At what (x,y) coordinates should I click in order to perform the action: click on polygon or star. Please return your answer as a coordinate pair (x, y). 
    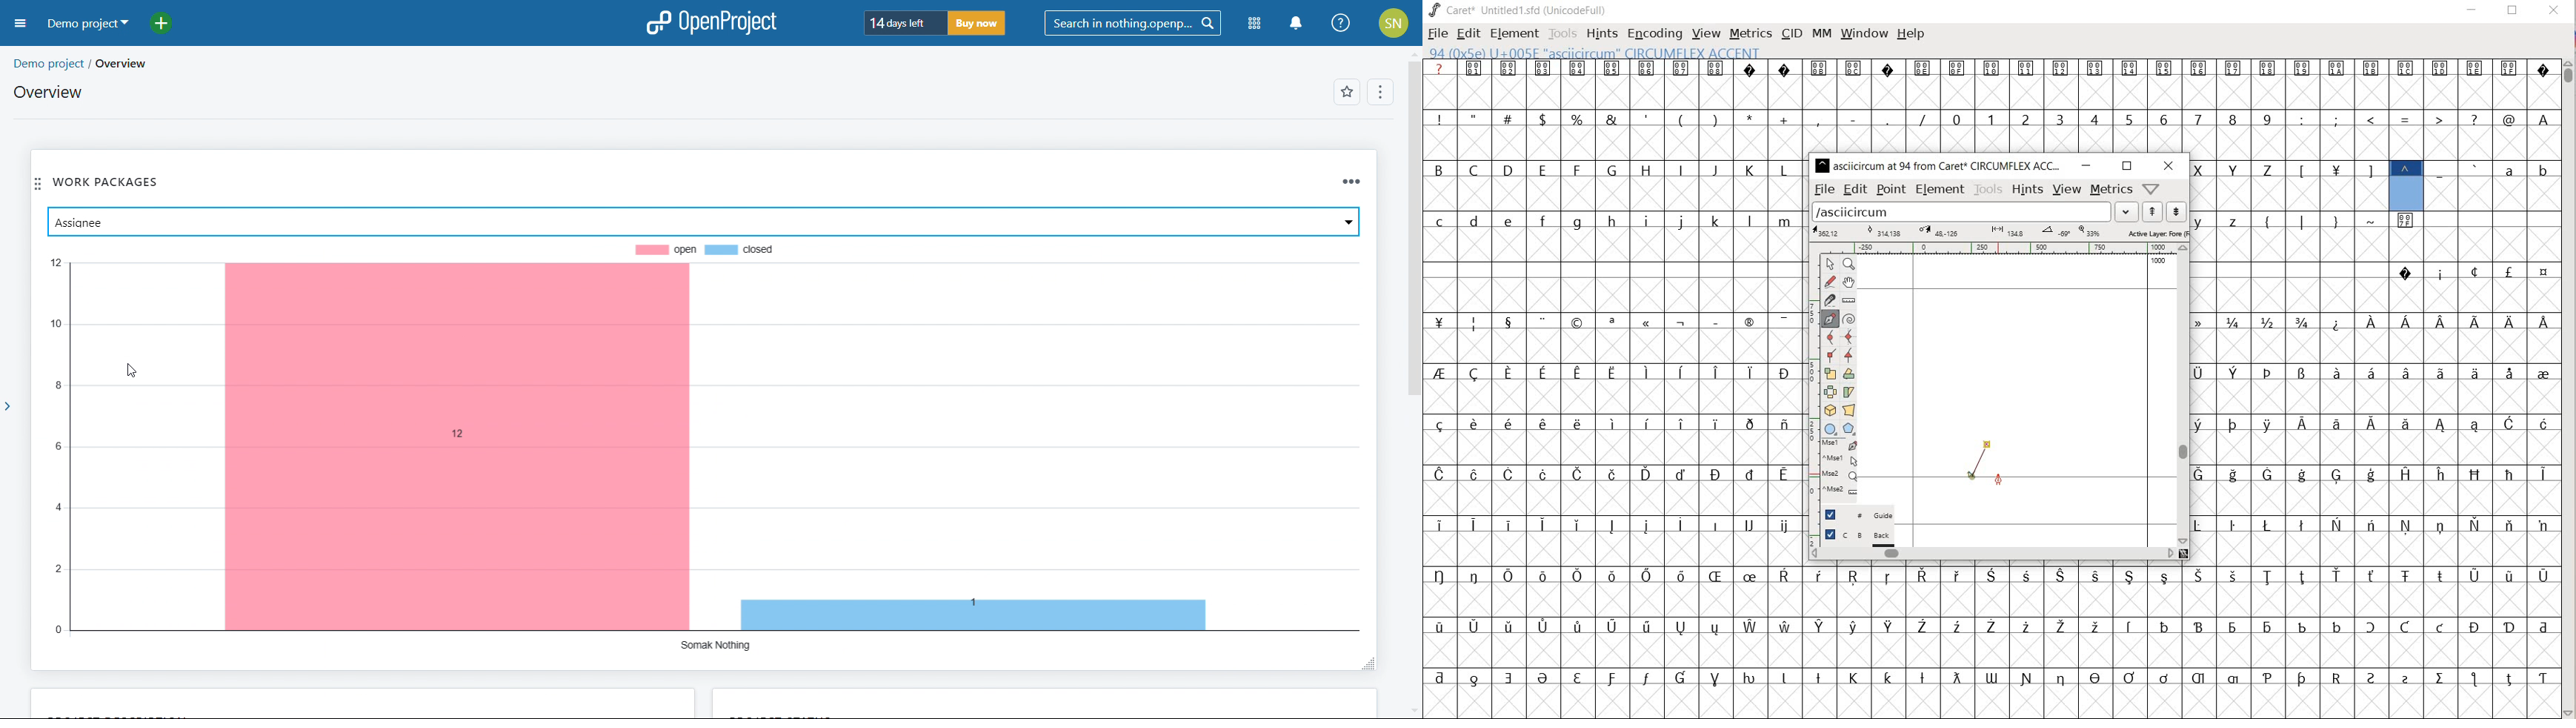
    Looking at the image, I should click on (1849, 429).